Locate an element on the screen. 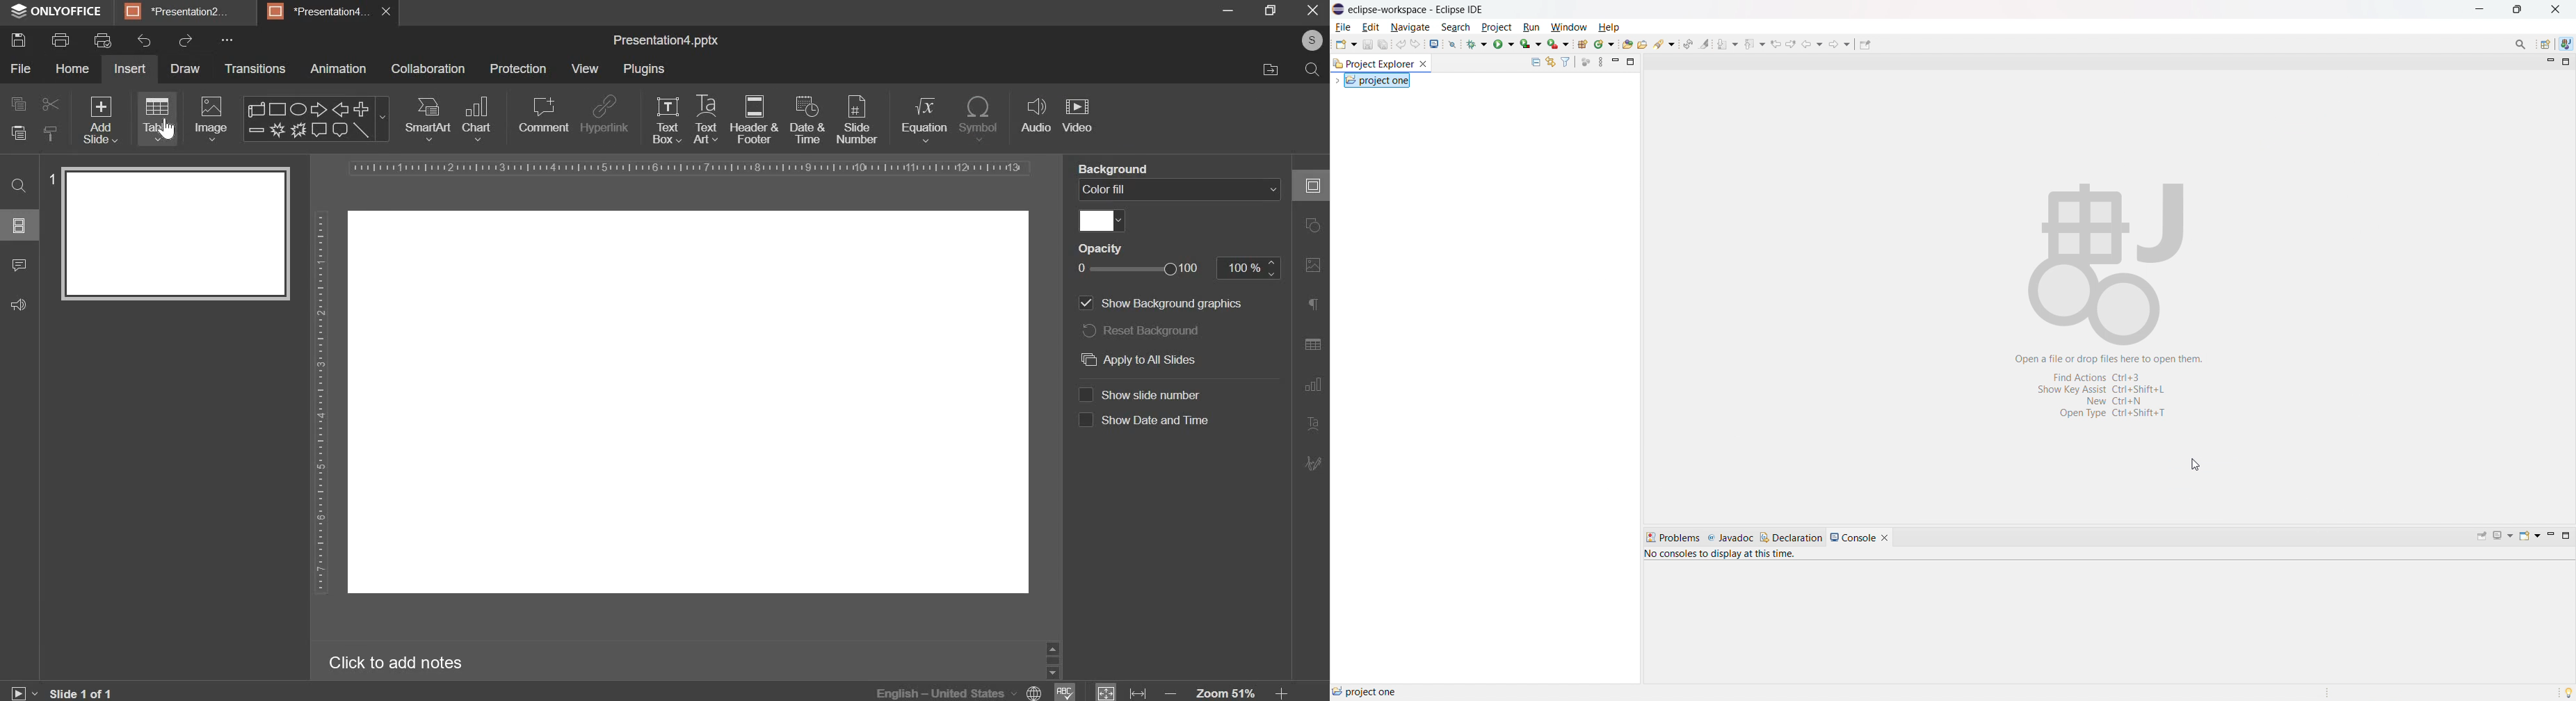 The height and width of the screenshot is (728, 2576). shape settings is located at coordinates (1317, 225).